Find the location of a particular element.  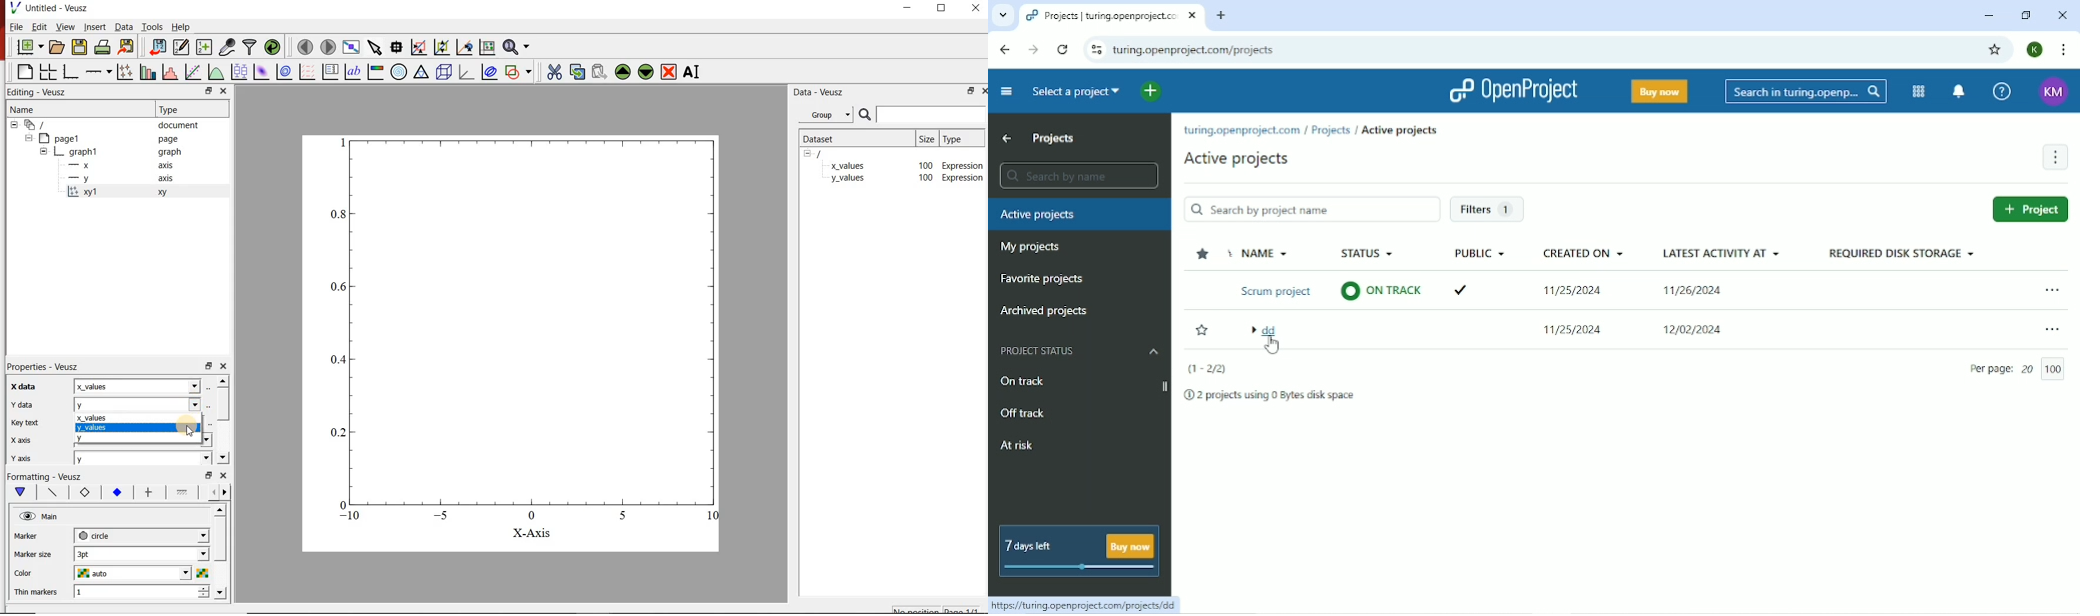

close is located at coordinates (223, 475).